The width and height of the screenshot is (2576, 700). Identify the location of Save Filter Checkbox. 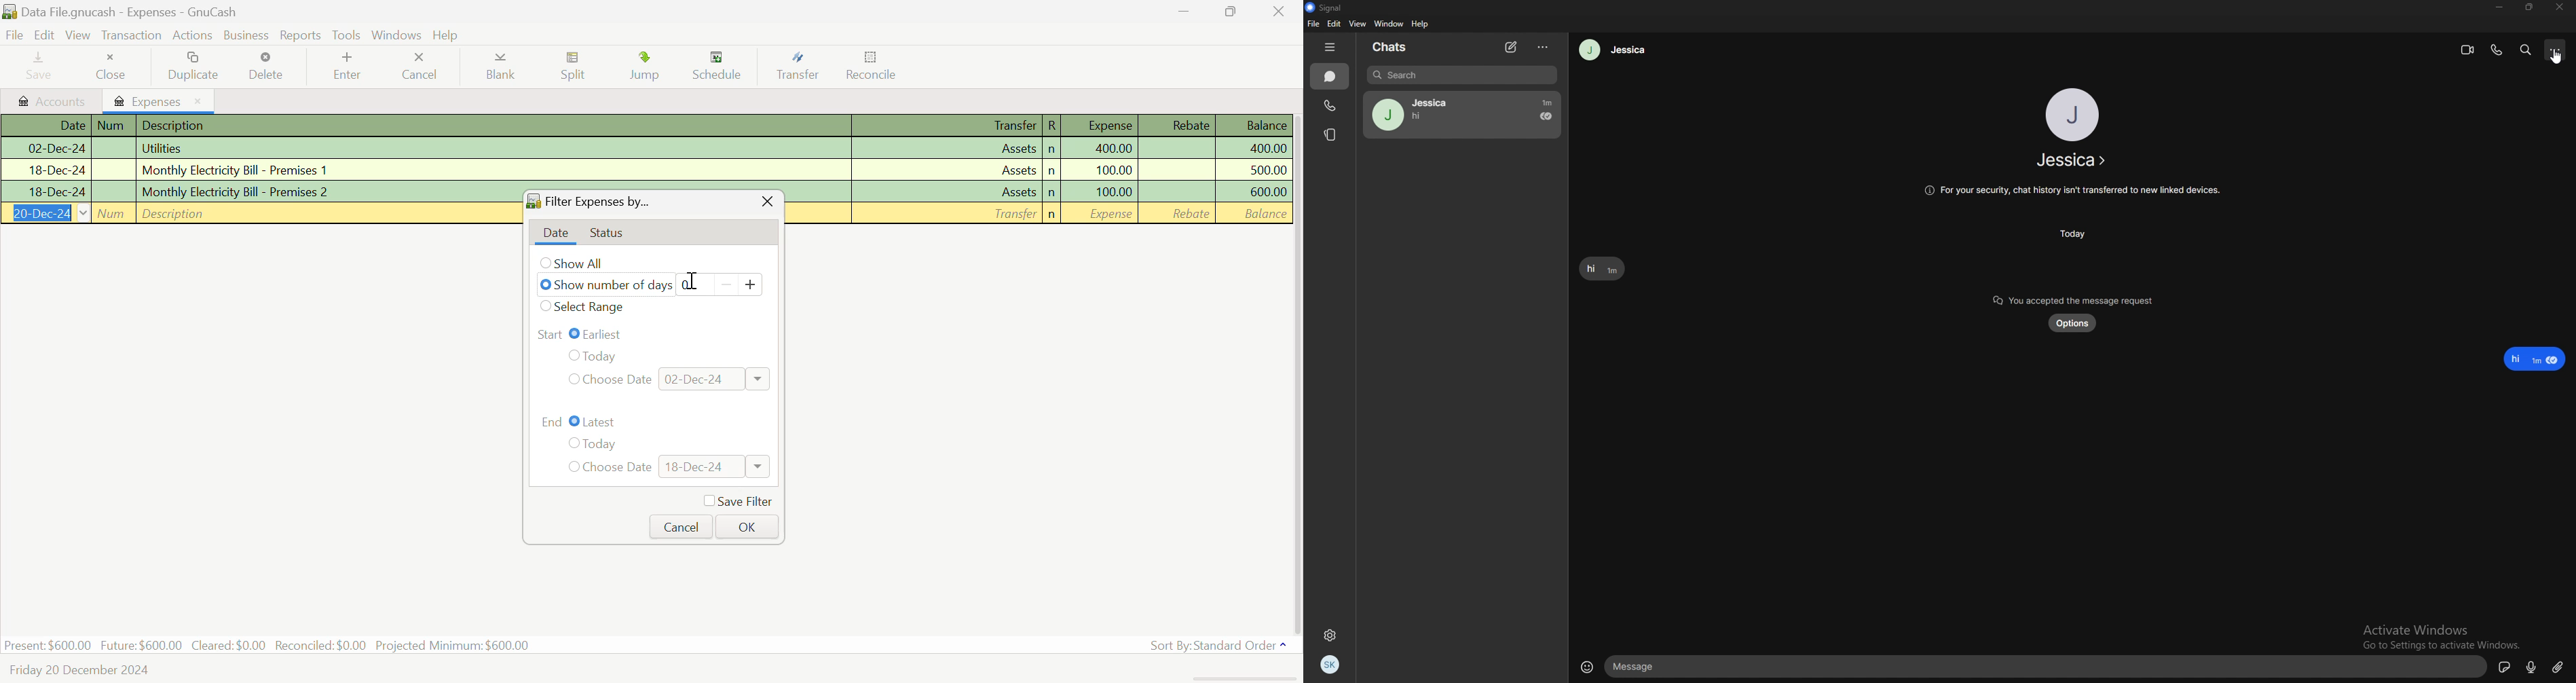
(737, 500).